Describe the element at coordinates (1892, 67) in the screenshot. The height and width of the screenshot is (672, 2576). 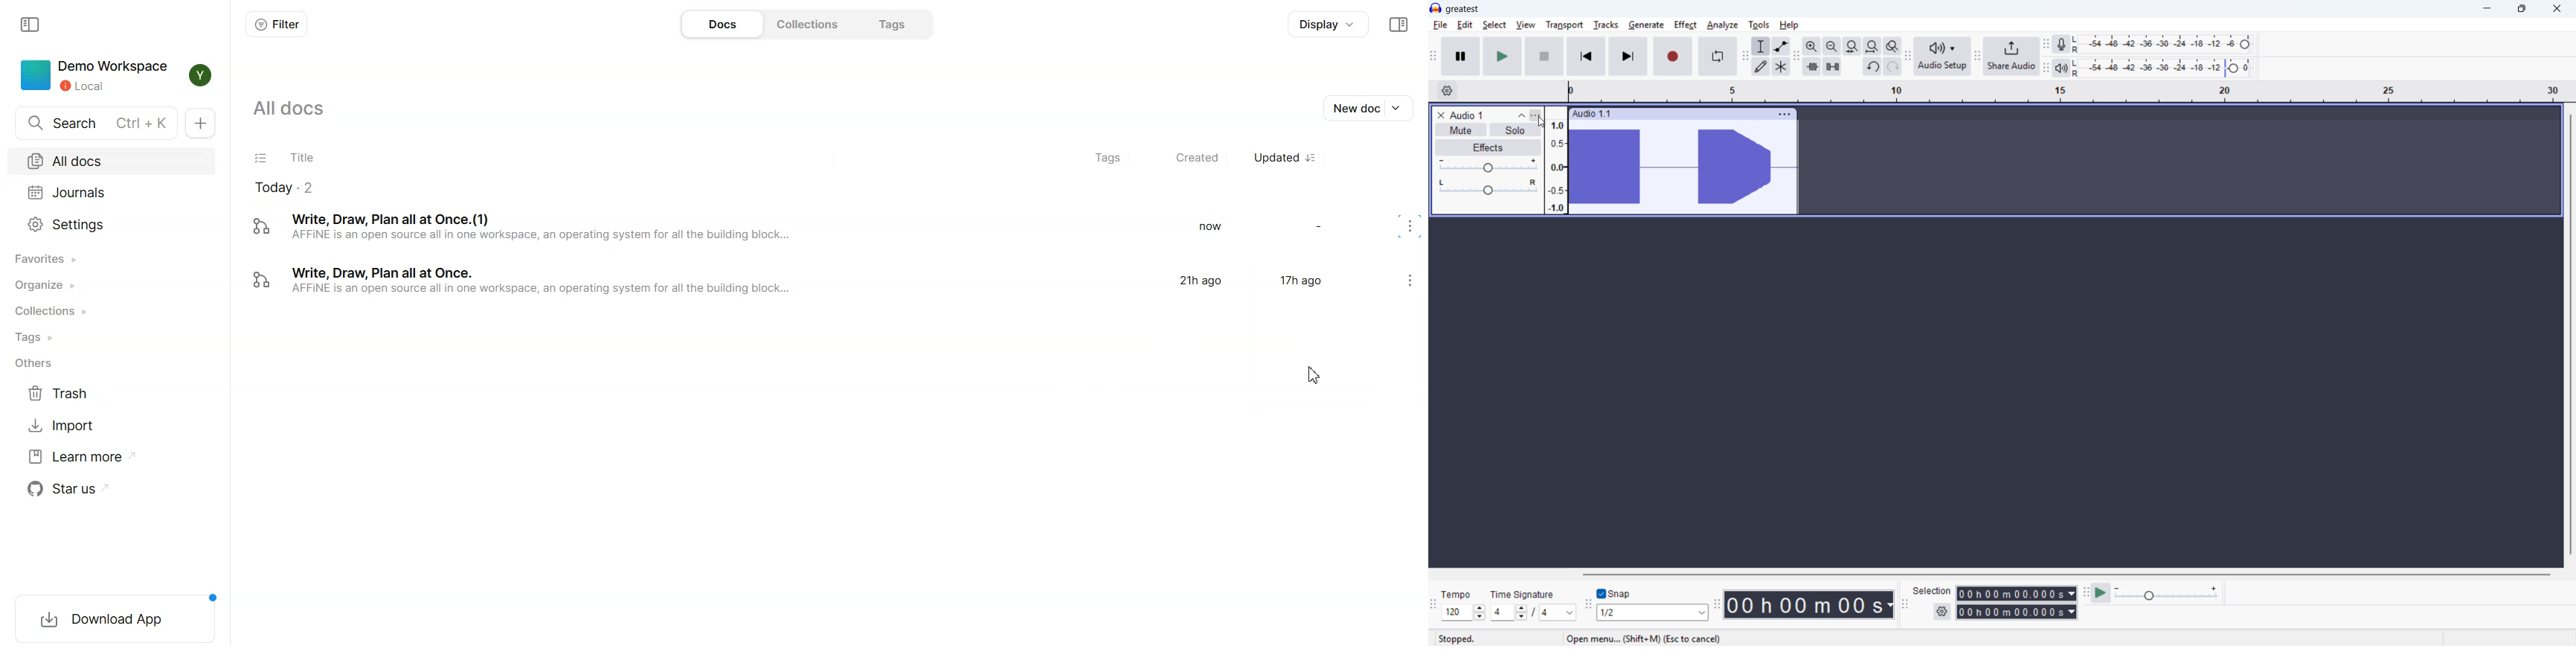
I see `redo` at that location.